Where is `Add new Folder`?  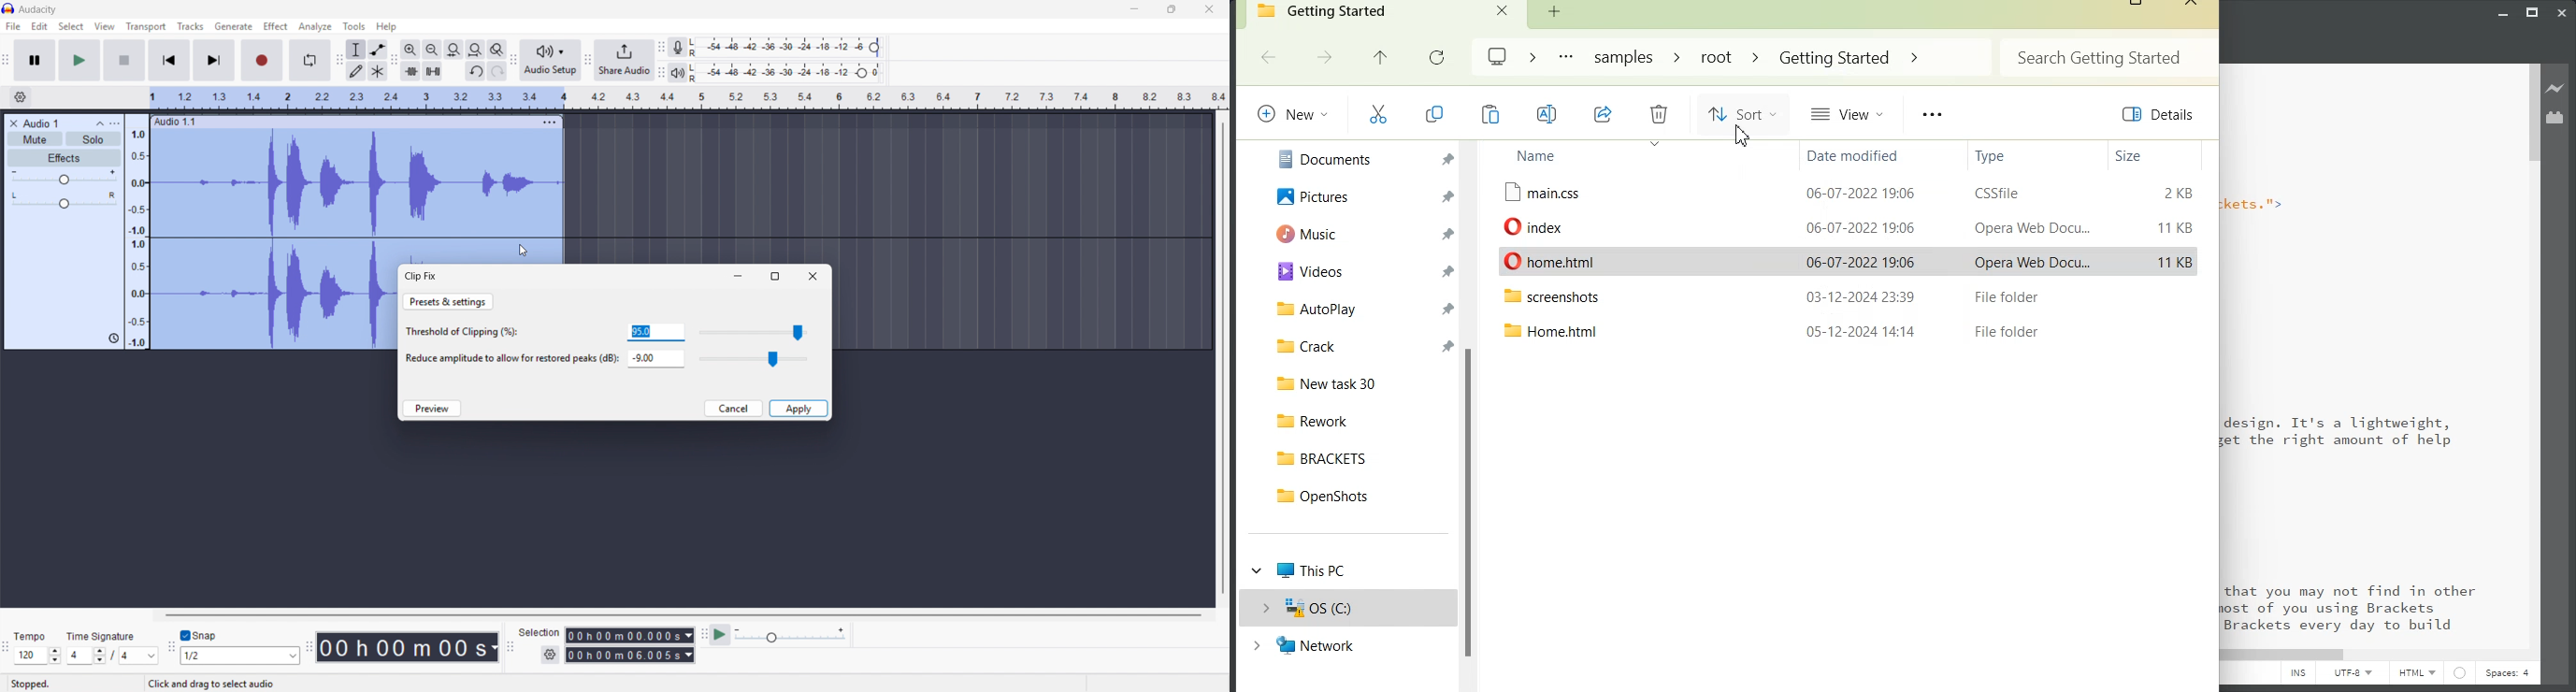
Add new Folder is located at coordinates (1554, 11).